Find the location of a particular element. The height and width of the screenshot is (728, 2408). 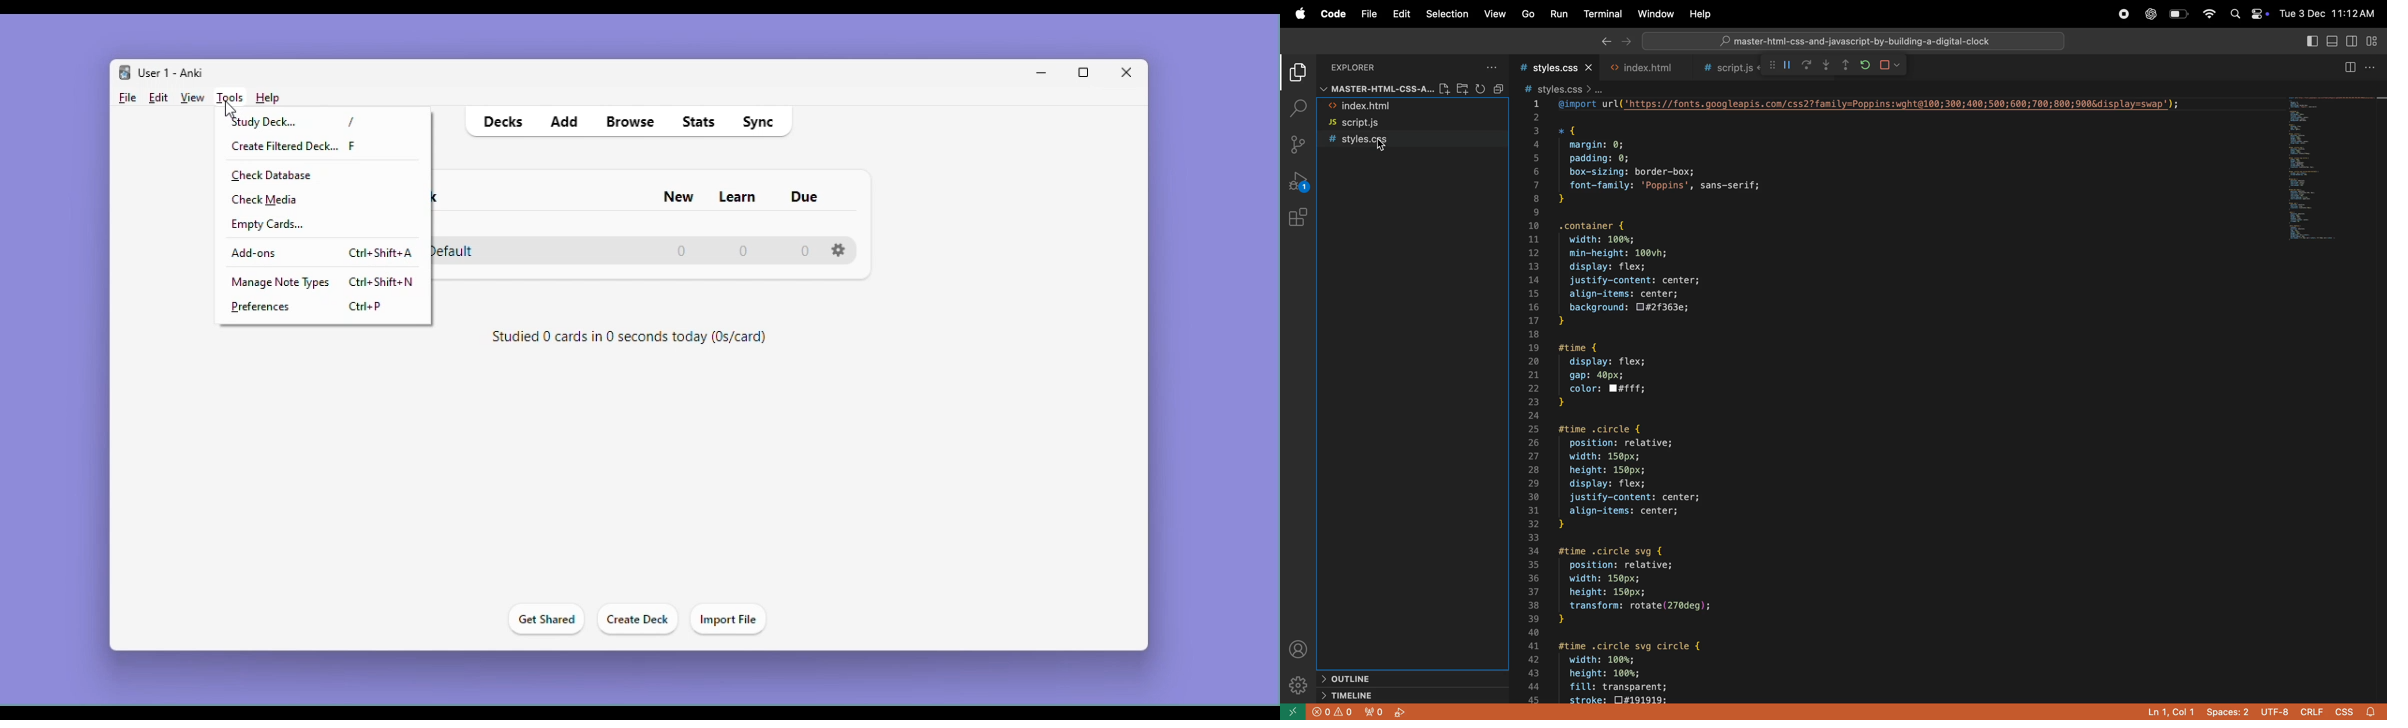

/ is located at coordinates (357, 121).